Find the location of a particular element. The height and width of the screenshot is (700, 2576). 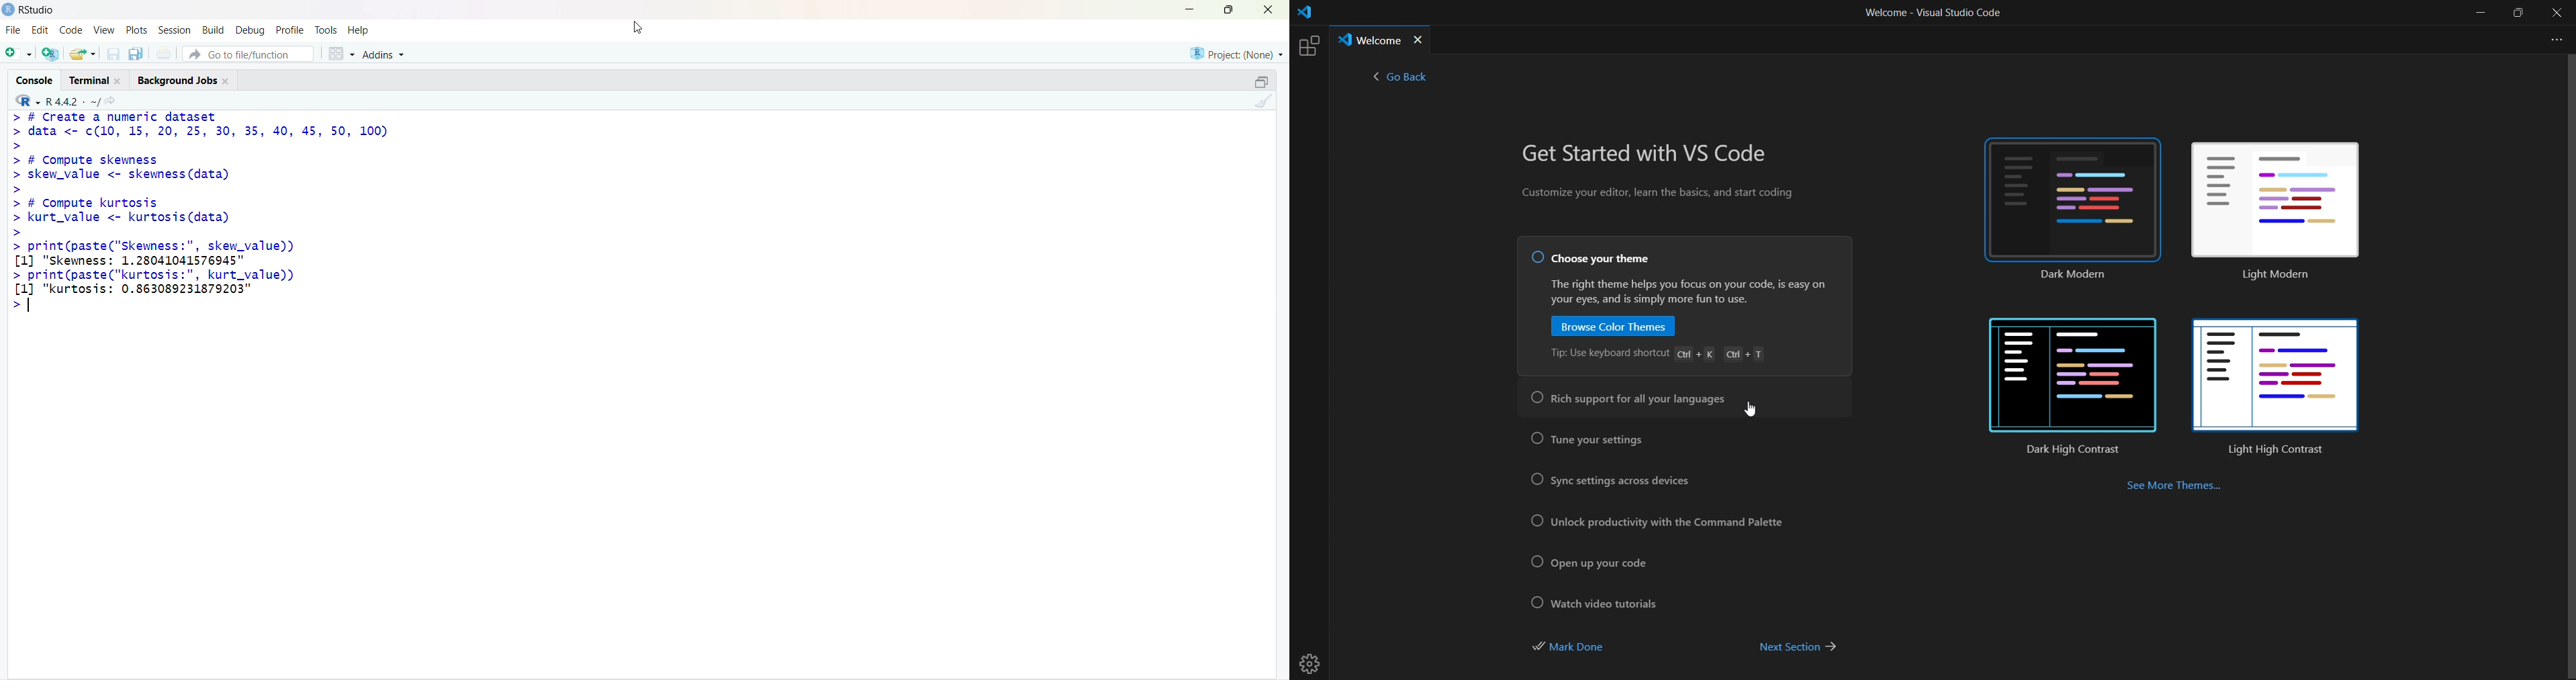

Tip: Use keyboard shortcut Ctrl + K Ctrl + T is located at coordinates (1658, 355).